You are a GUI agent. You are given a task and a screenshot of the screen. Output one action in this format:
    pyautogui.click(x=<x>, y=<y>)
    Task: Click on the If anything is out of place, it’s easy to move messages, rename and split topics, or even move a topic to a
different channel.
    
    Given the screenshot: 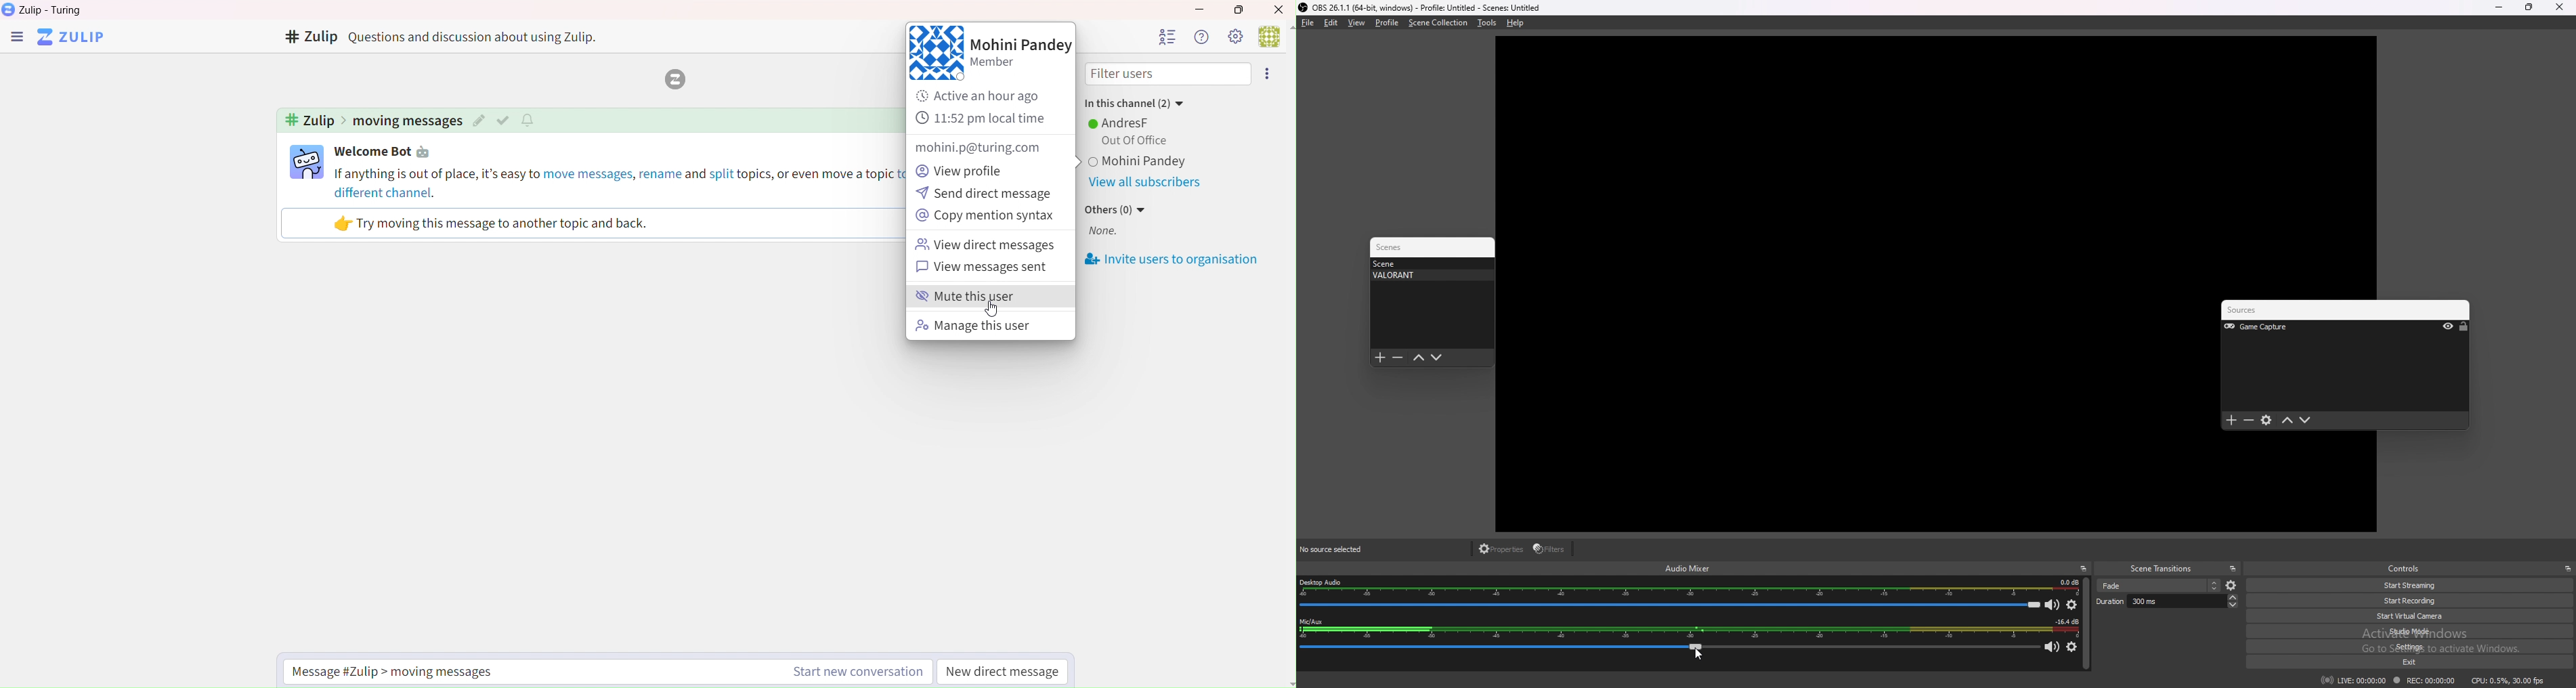 What is the action you would take?
    pyautogui.click(x=618, y=182)
    